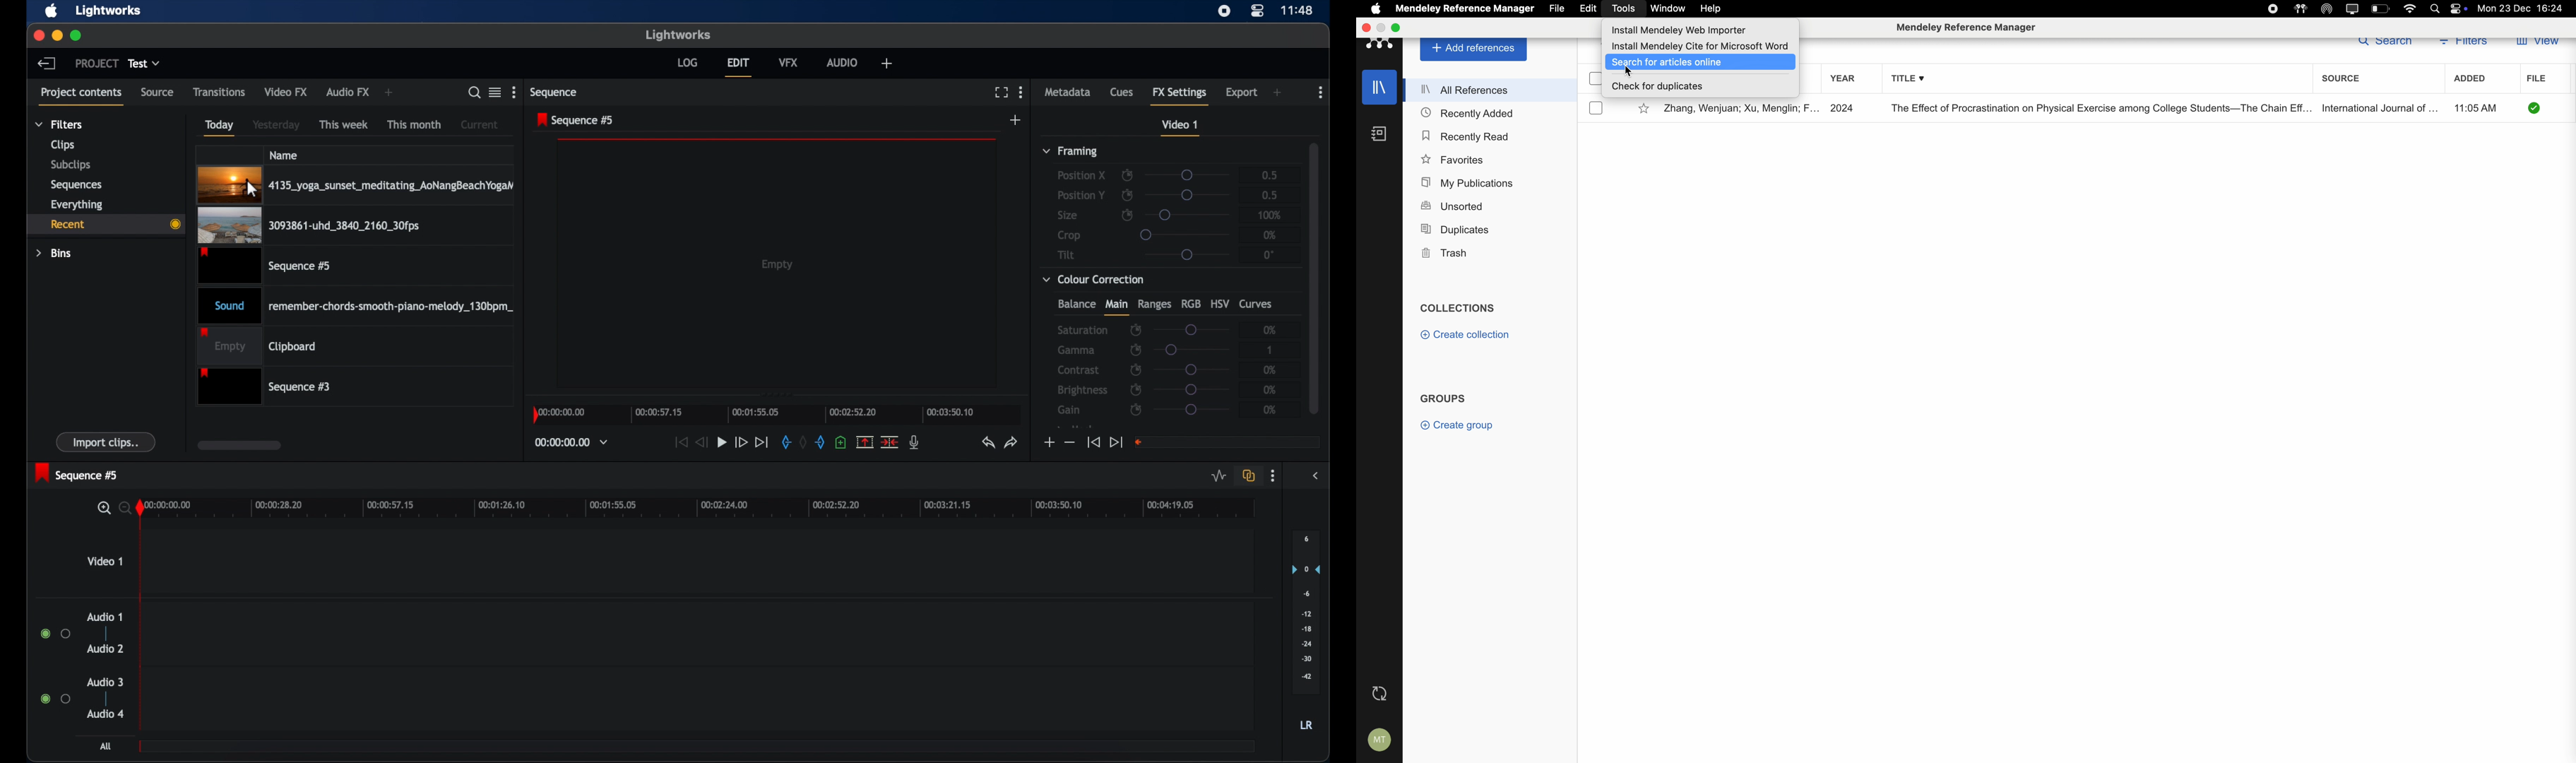 This screenshot has width=2576, height=784. Describe the element at coordinates (738, 67) in the screenshot. I see `edit` at that location.